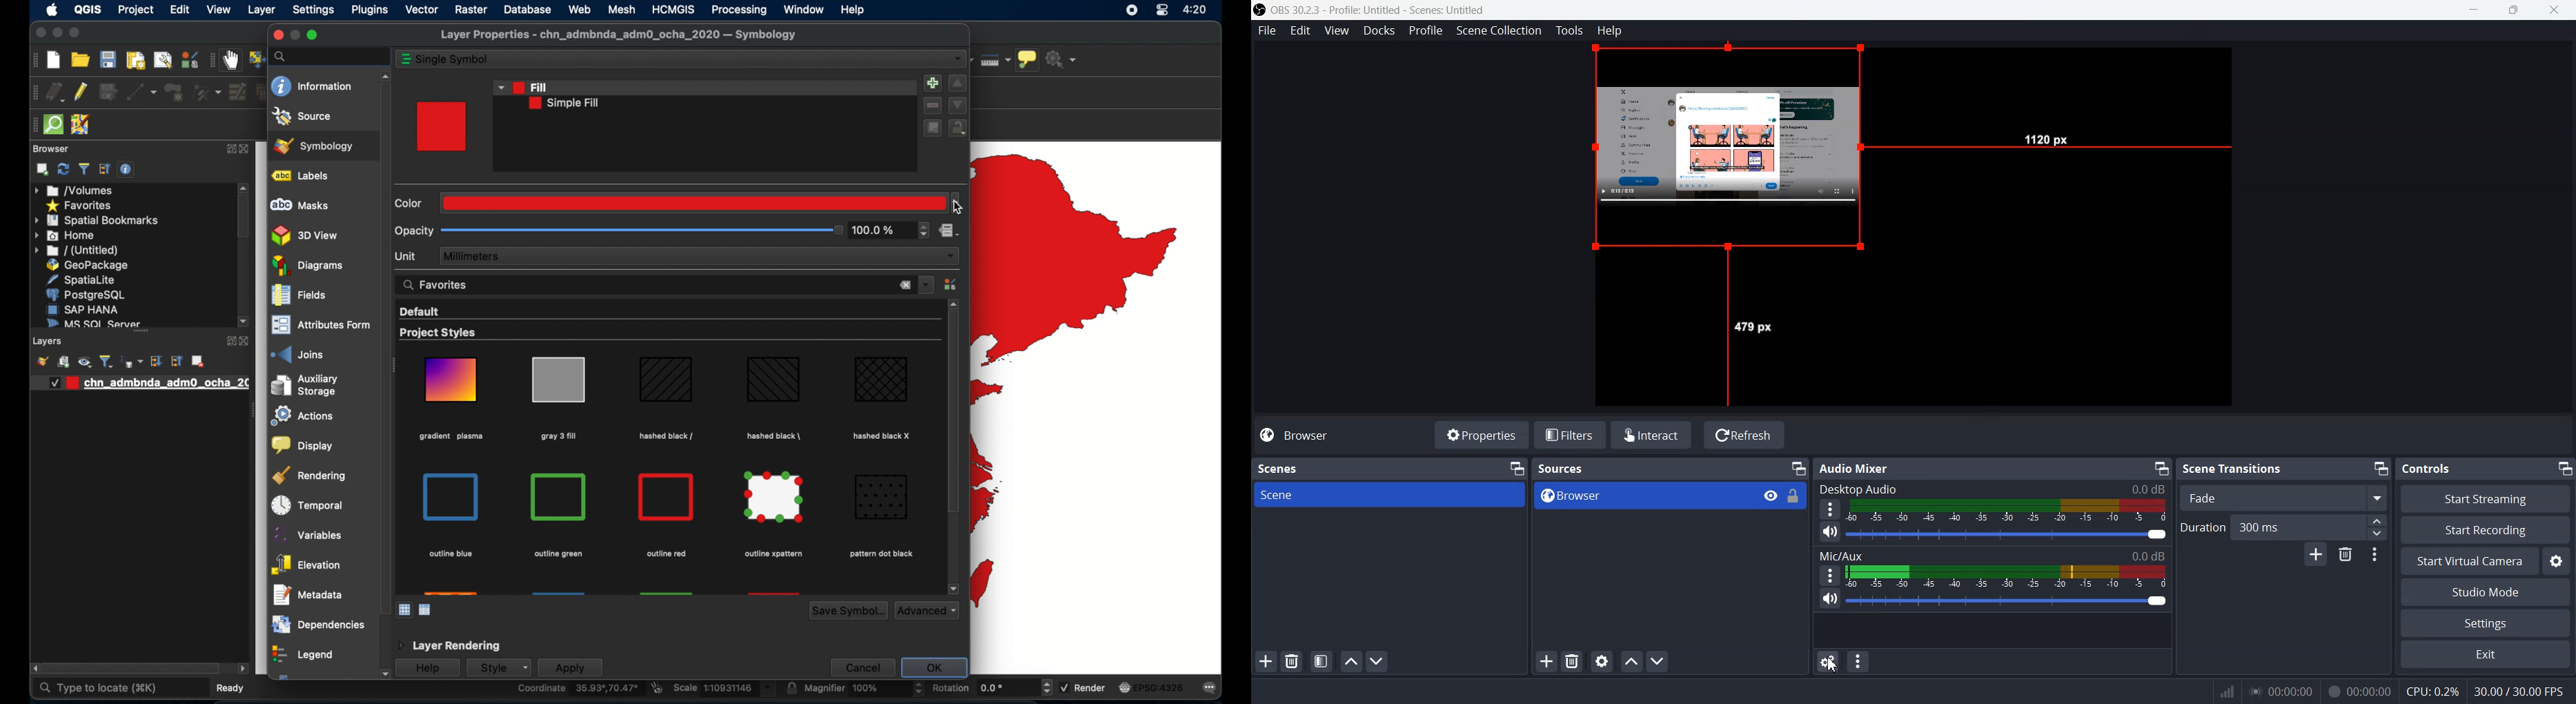 The width and height of the screenshot is (2576, 728). I want to click on help, so click(427, 669).